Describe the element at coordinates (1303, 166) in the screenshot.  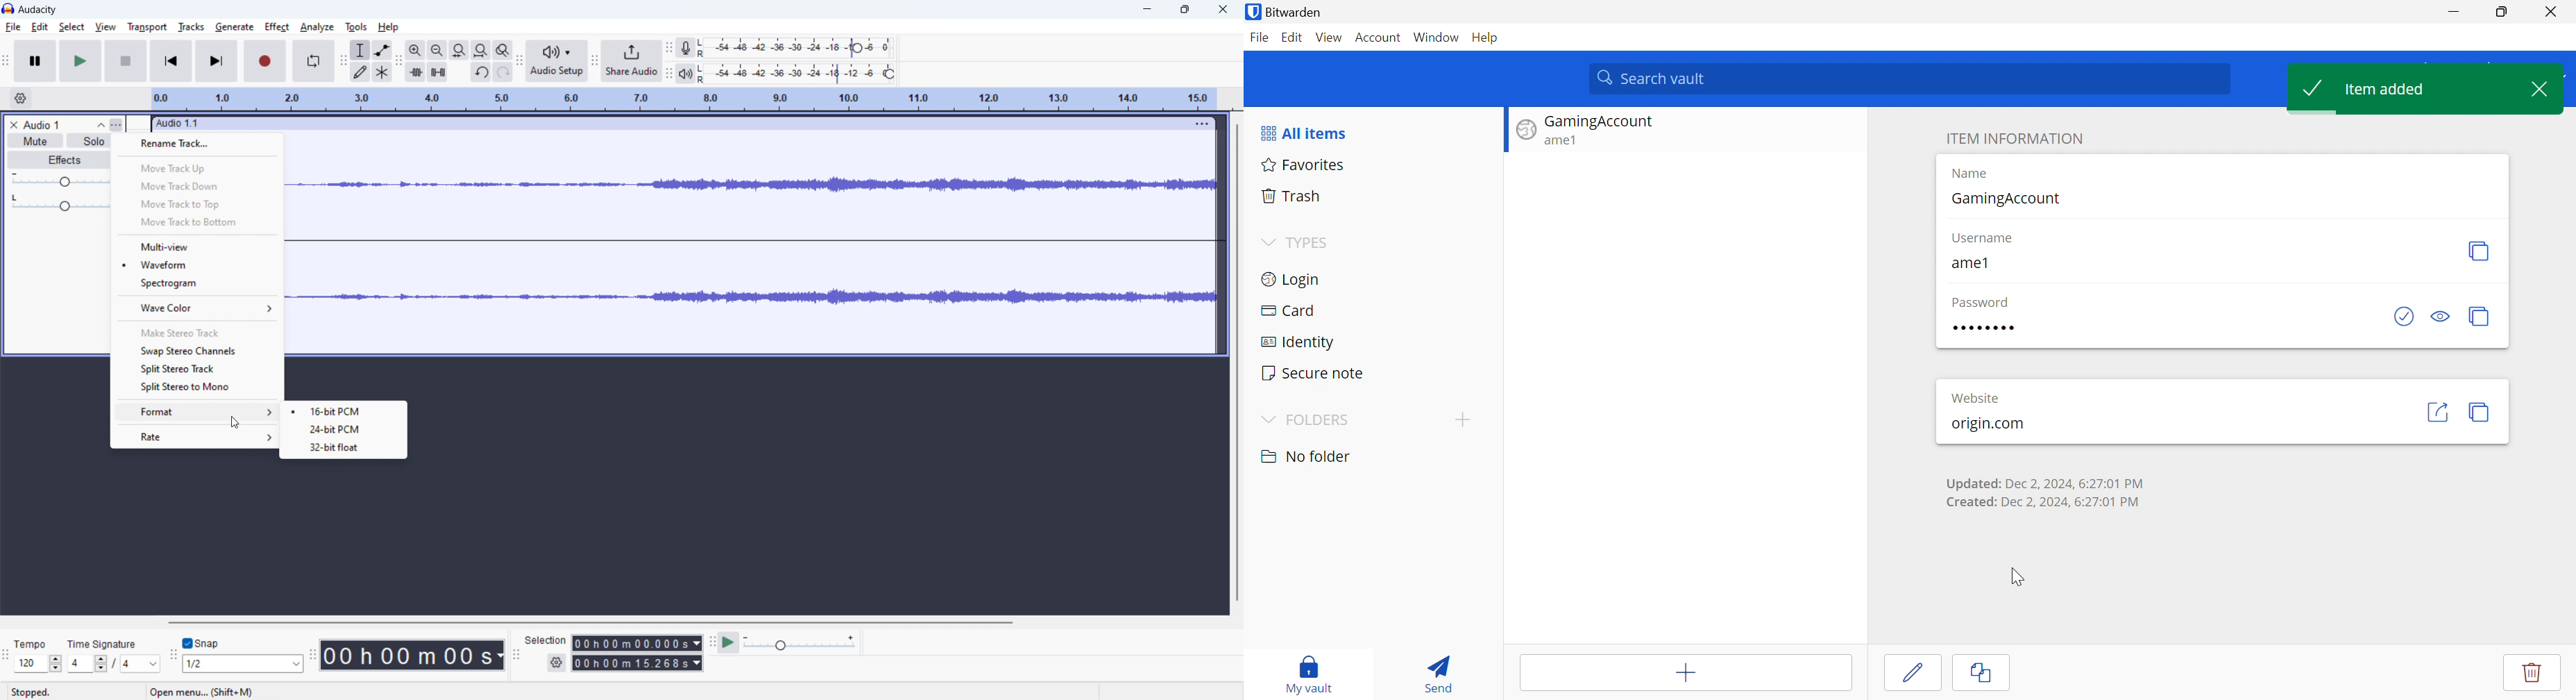
I see `Favorites` at that location.